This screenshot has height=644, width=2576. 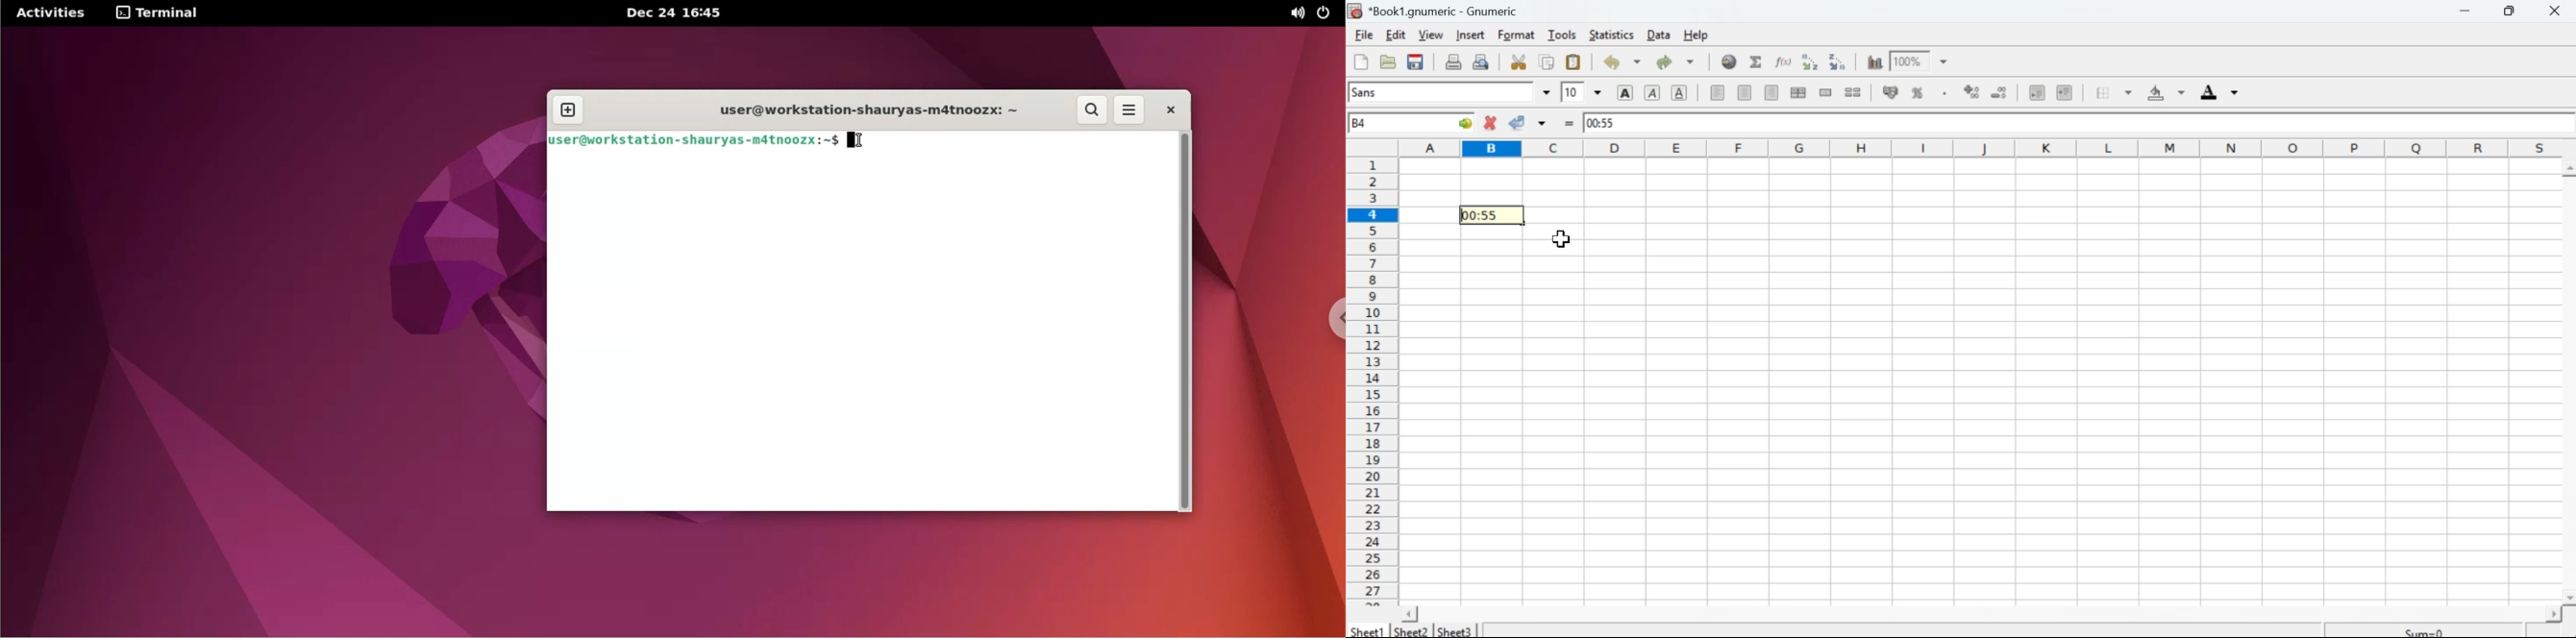 What do you see at coordinates (1389, 64) in the screenshot?
I see `Open file` at bounding box center [1389, 64].